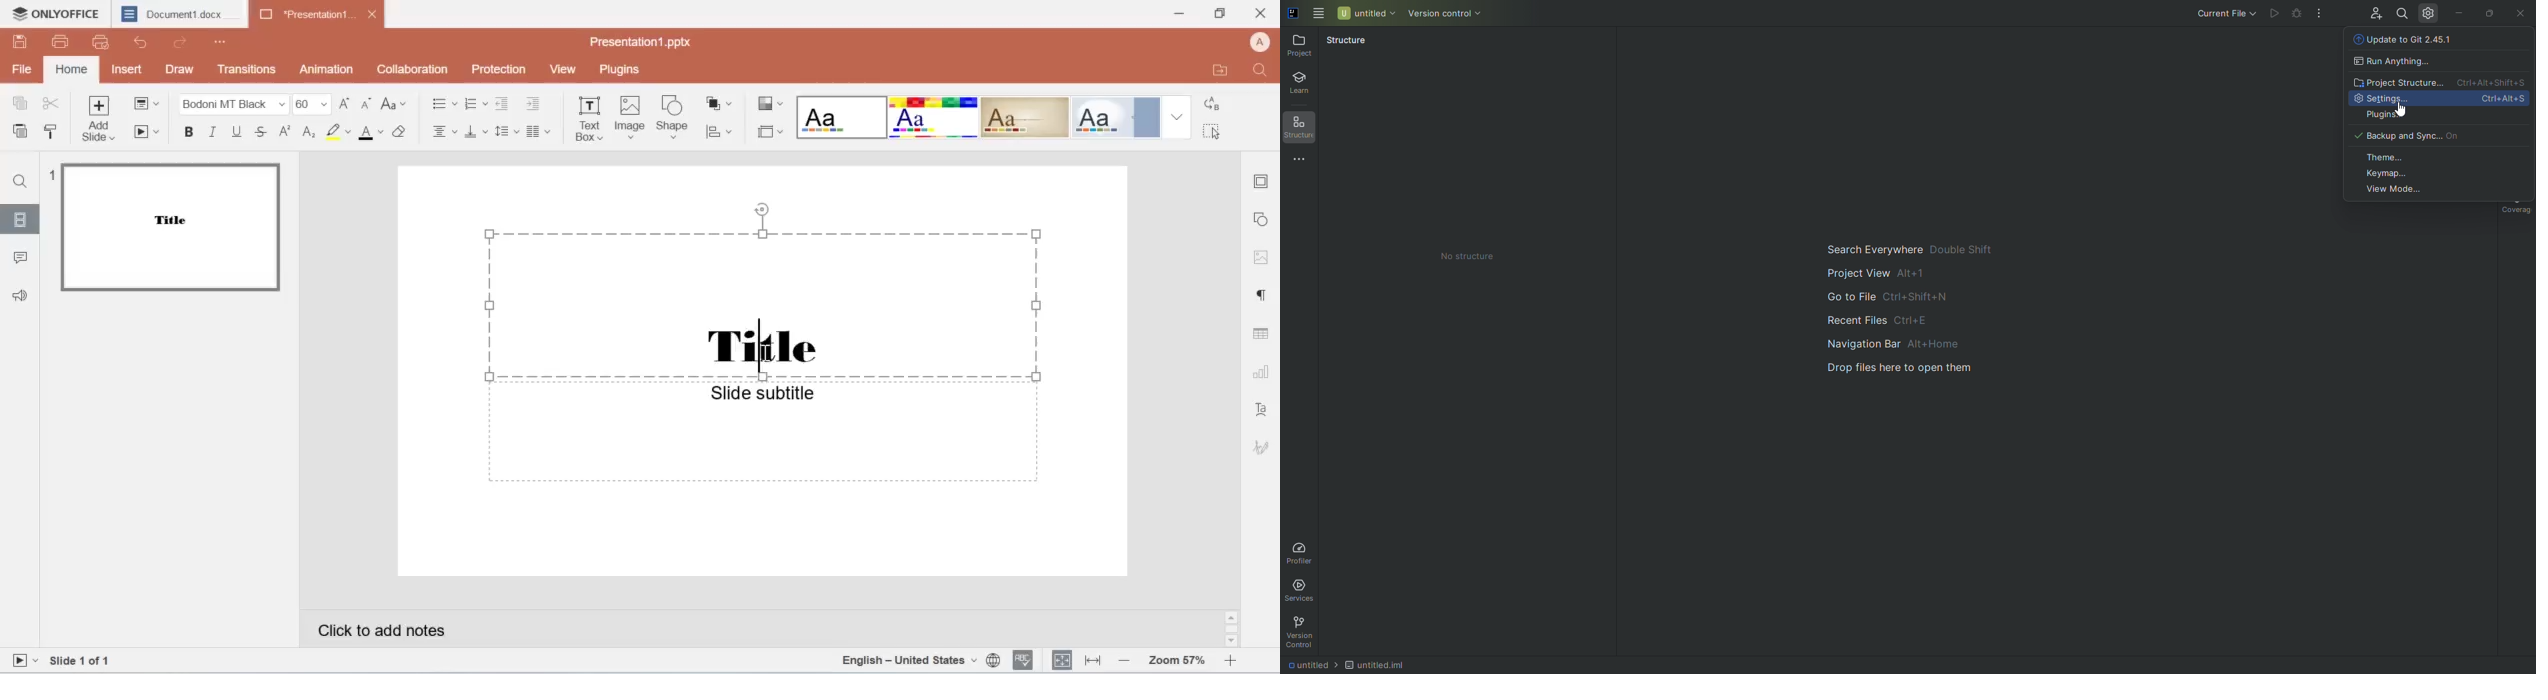 This screenshot has height=700, width=2548. What do you see at coordinates (1262, 179) in the screenshot?
I see `border` at bounding box center [1262, 179].